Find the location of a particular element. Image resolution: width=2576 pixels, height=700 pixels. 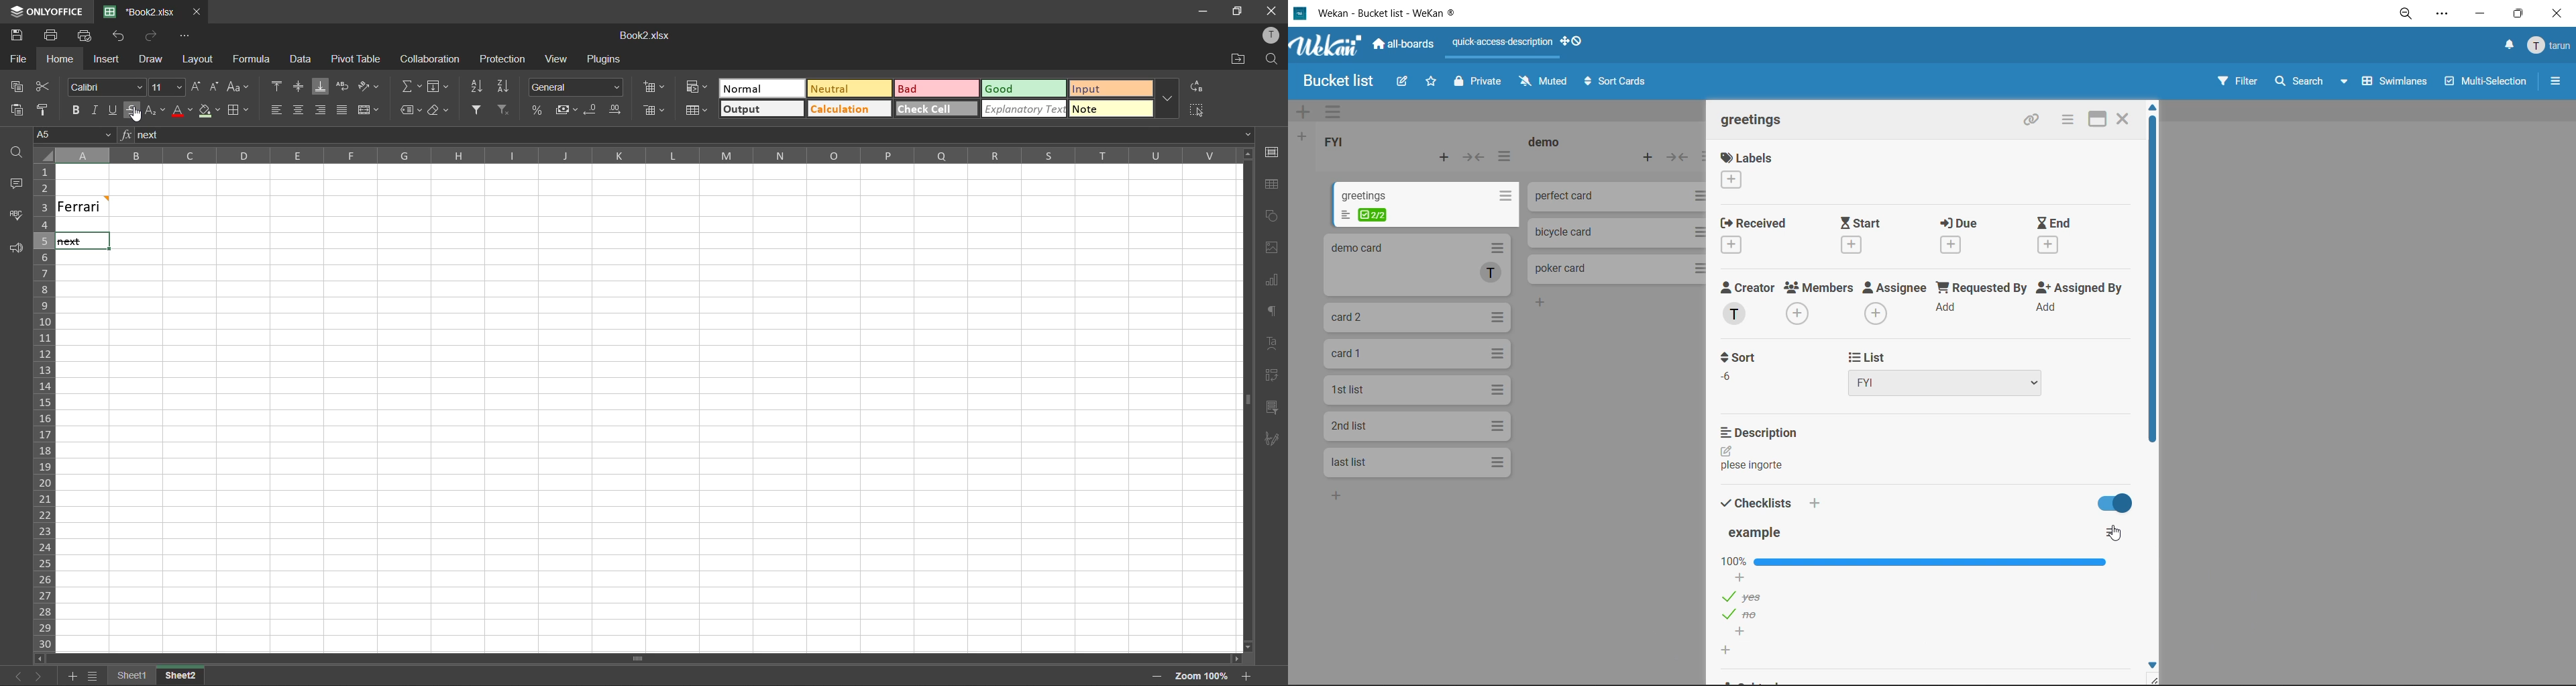

Scrollbar is located at coordinates (637, 658).